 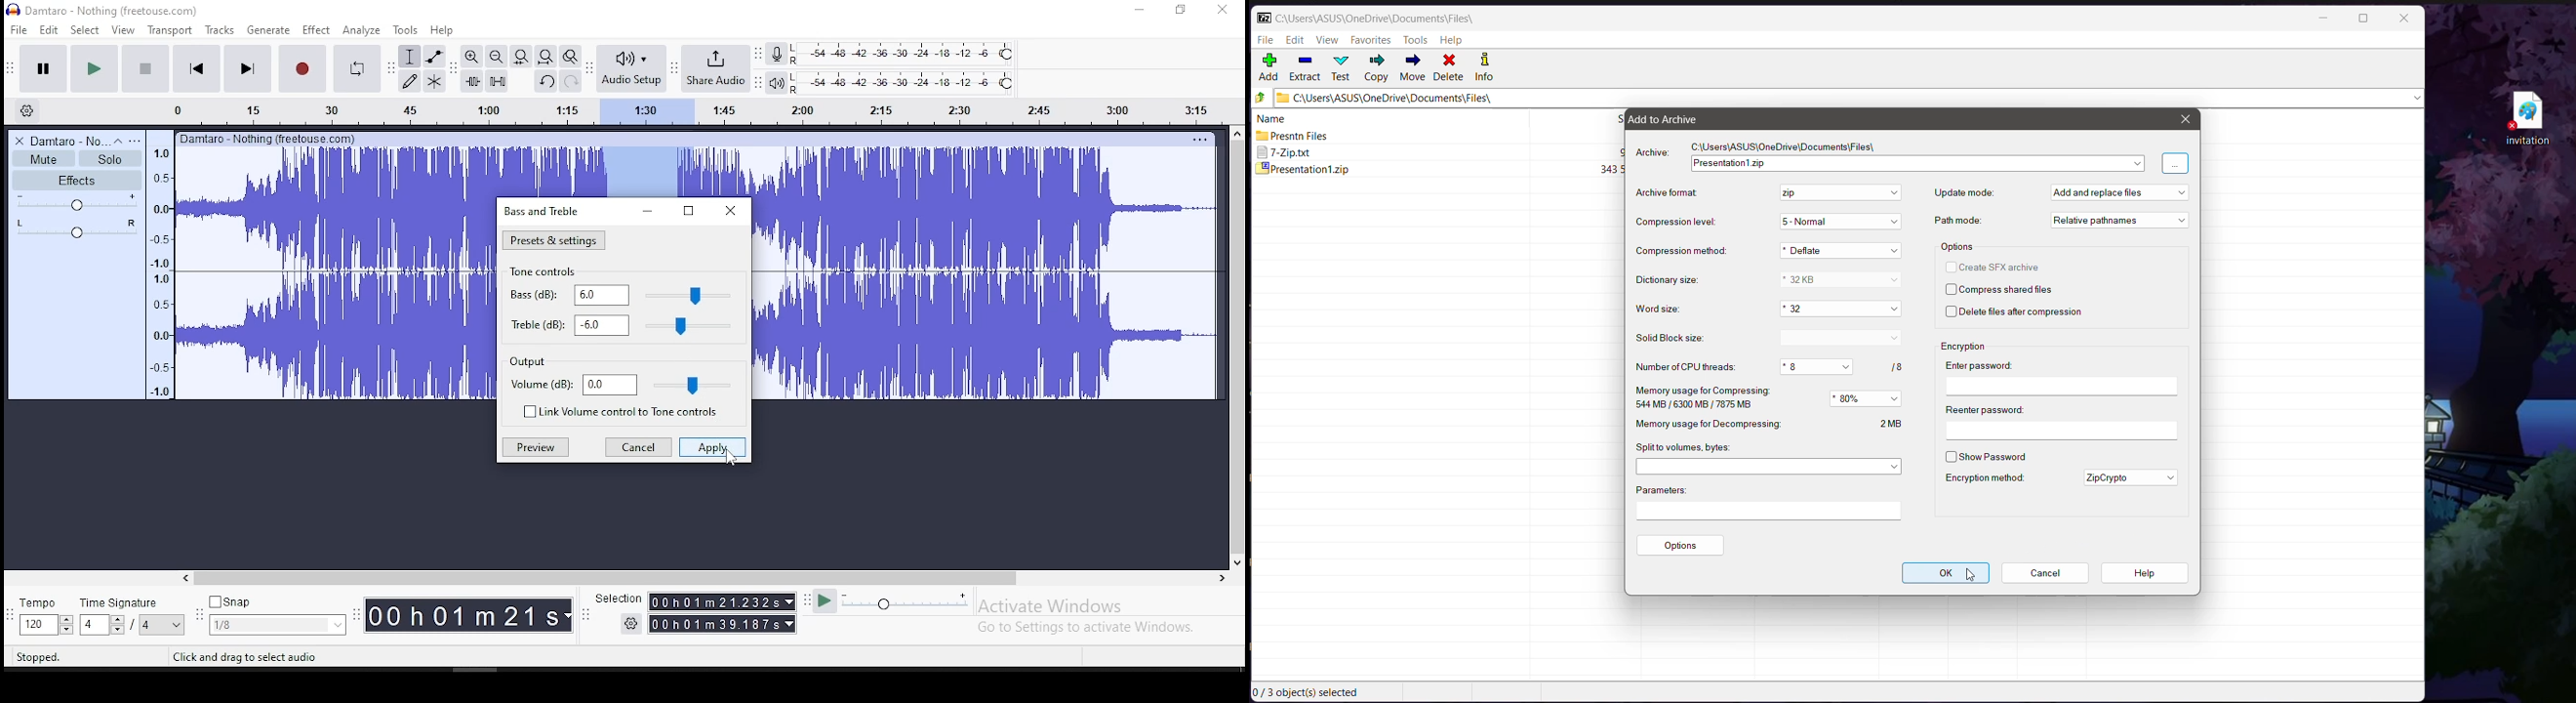 I want to click on Split to volumes, bytes, so click(x=1685, y=447).